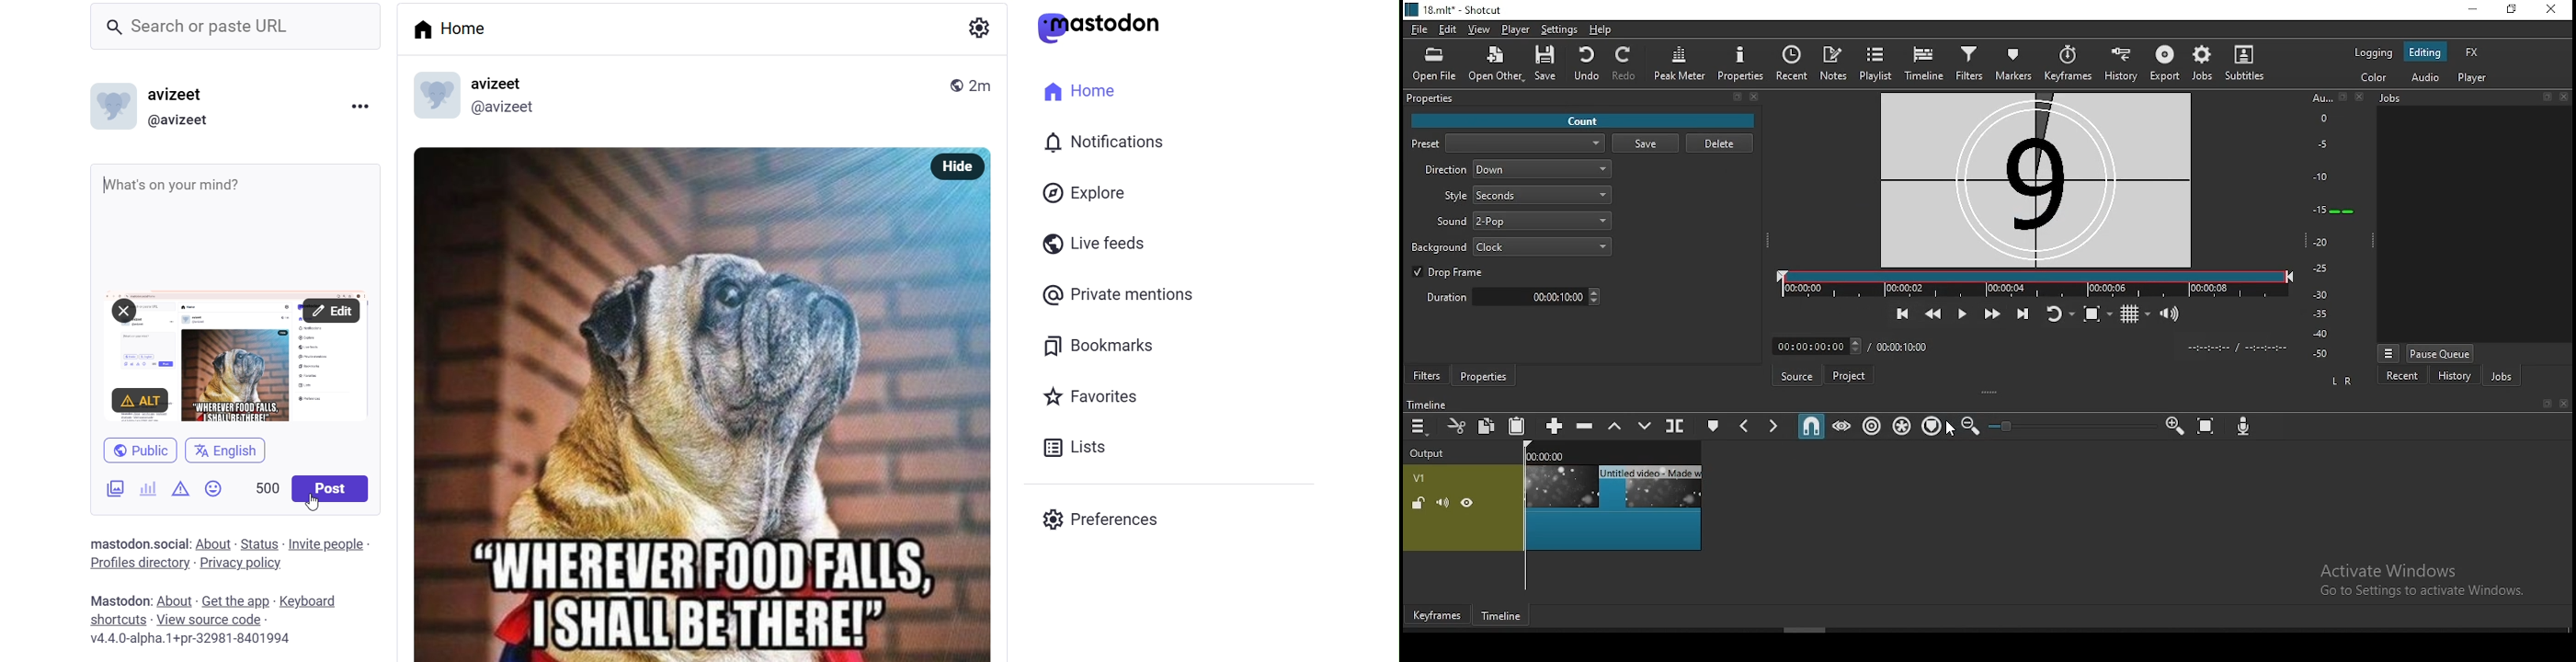 This screenshot has height=672, width=2576. I want to click on ALT, so click(140, 400).